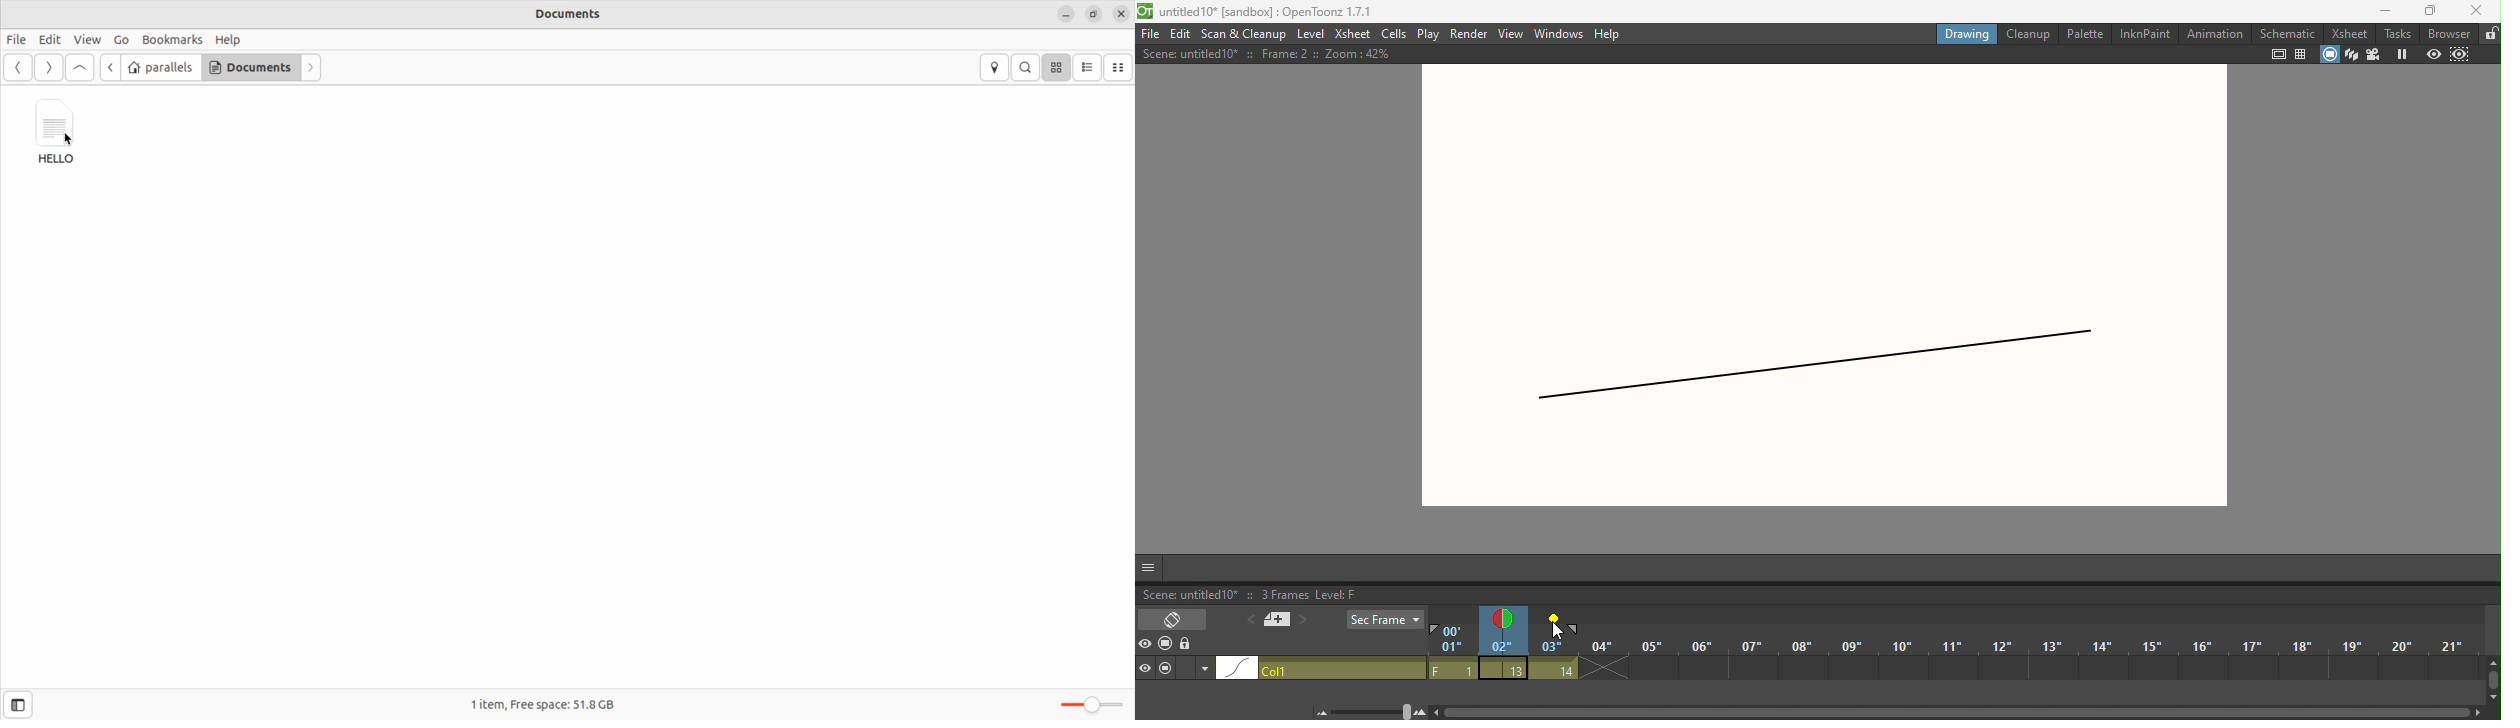 This screenshot has height=728, width=2520. Describe the element at coordinates (1958, 711) in the screenshot. I see `Horizontal scroll bar` at that location.